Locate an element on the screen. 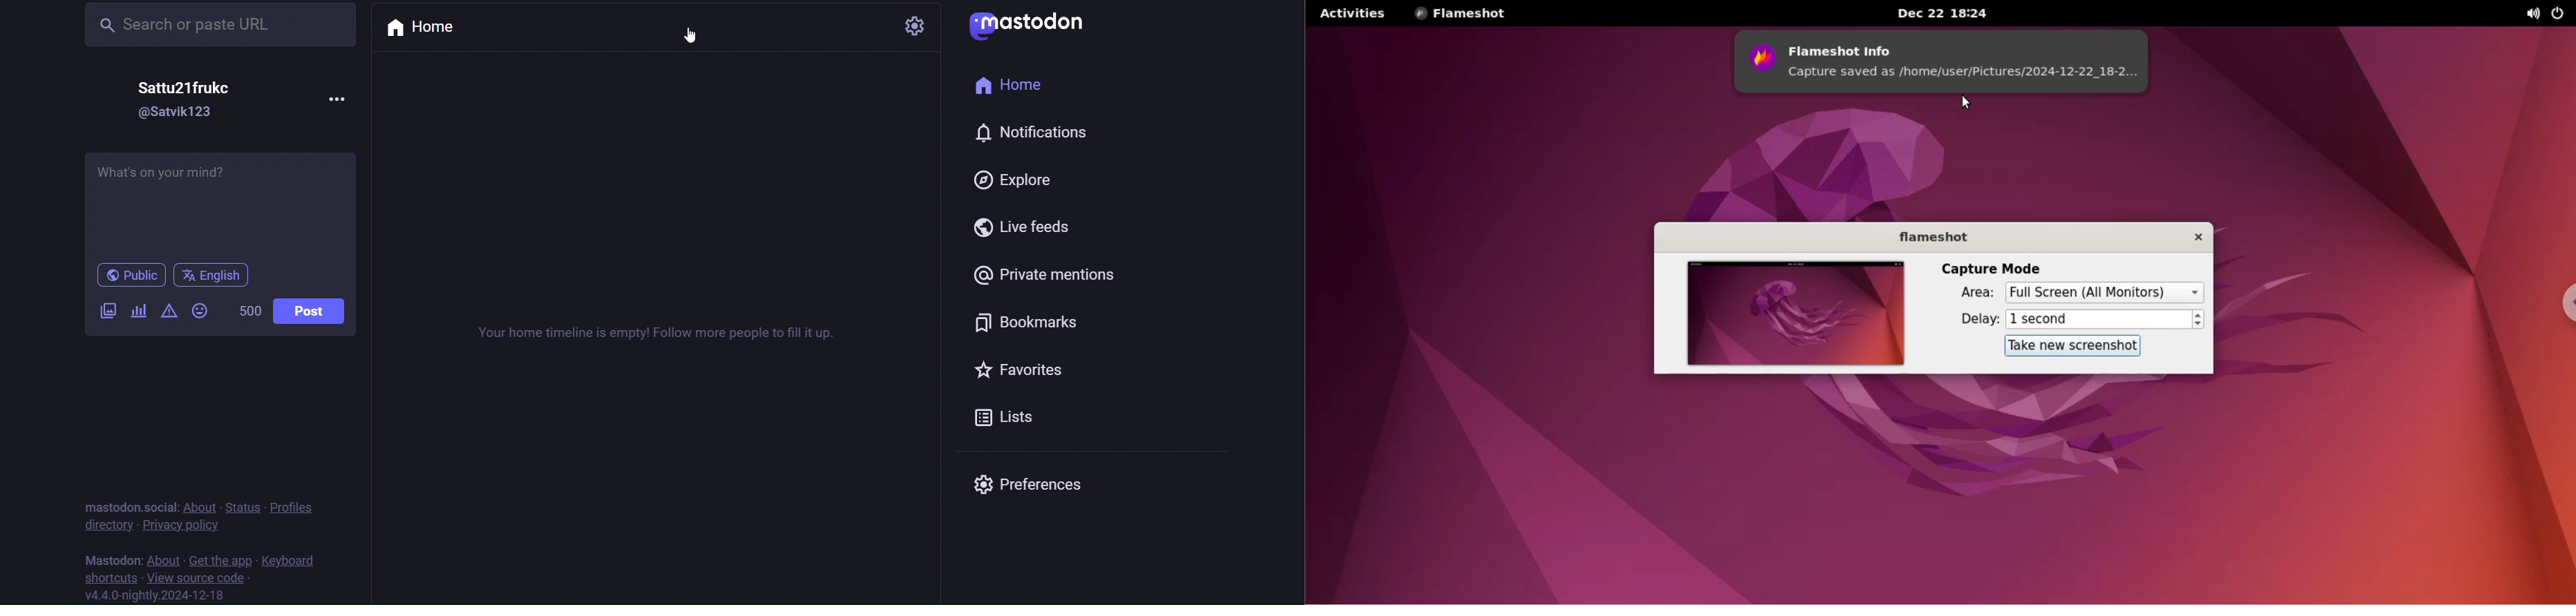  privacy policy is located at coordinates (180, 526).